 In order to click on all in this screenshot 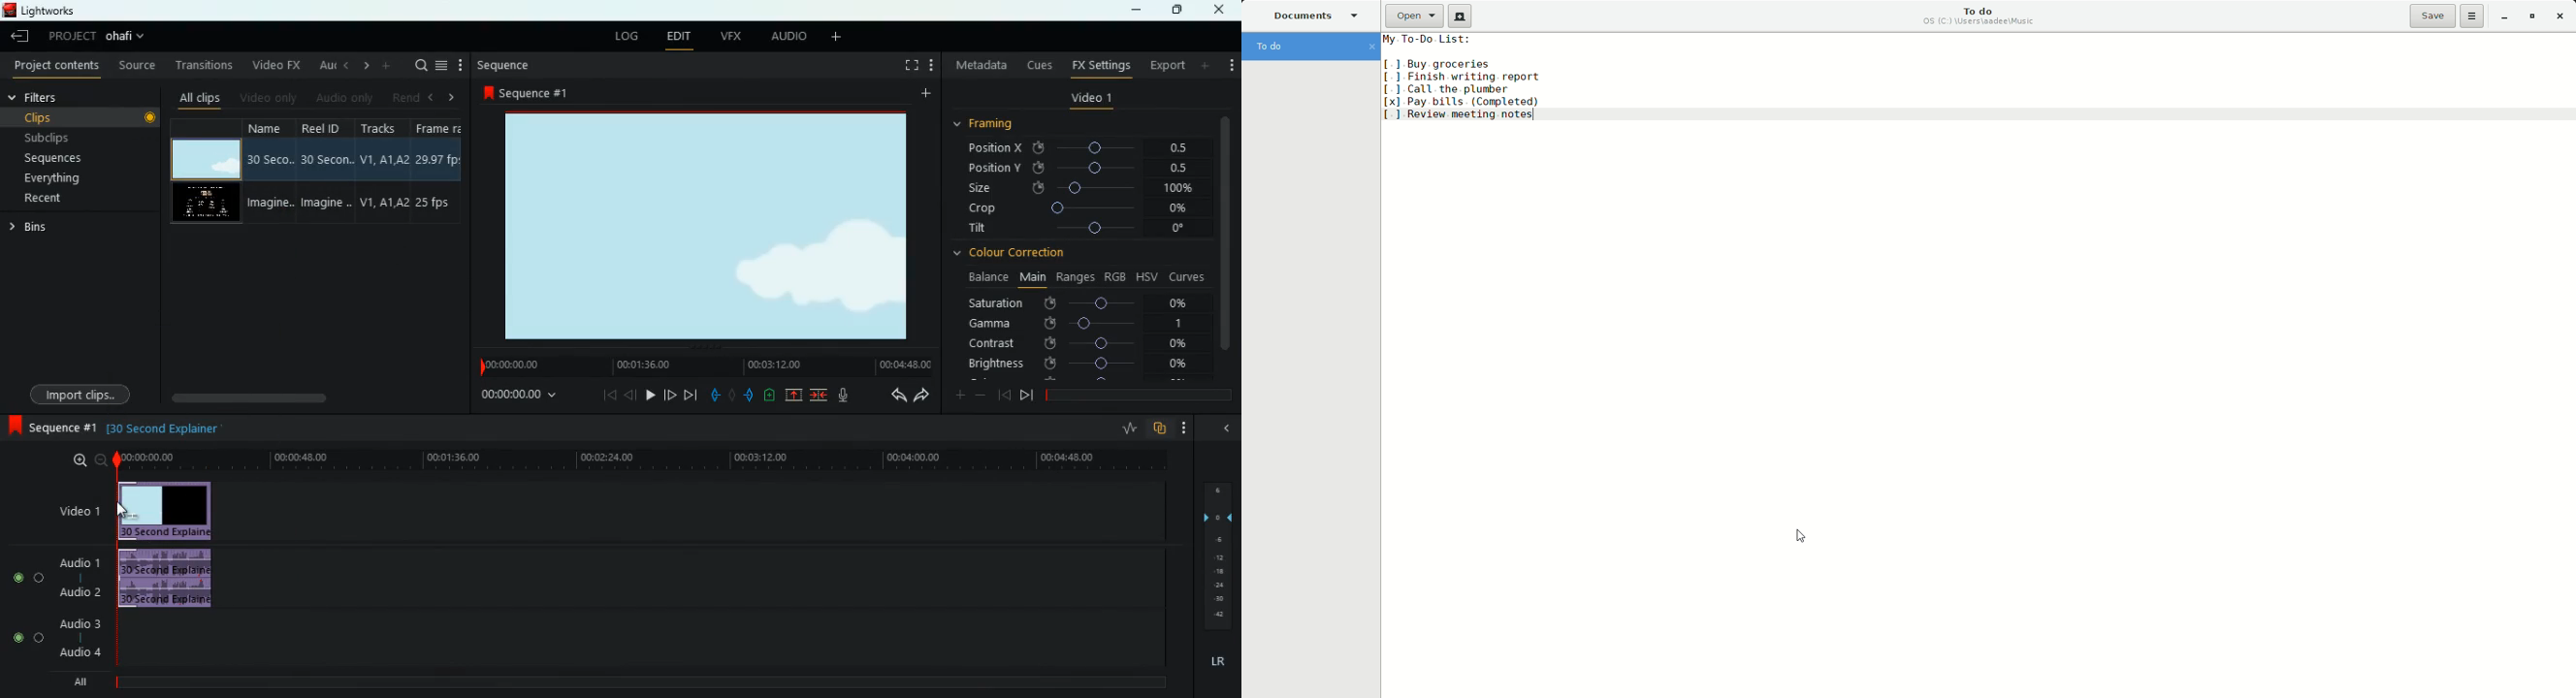, I will do `click(76, 684)`.